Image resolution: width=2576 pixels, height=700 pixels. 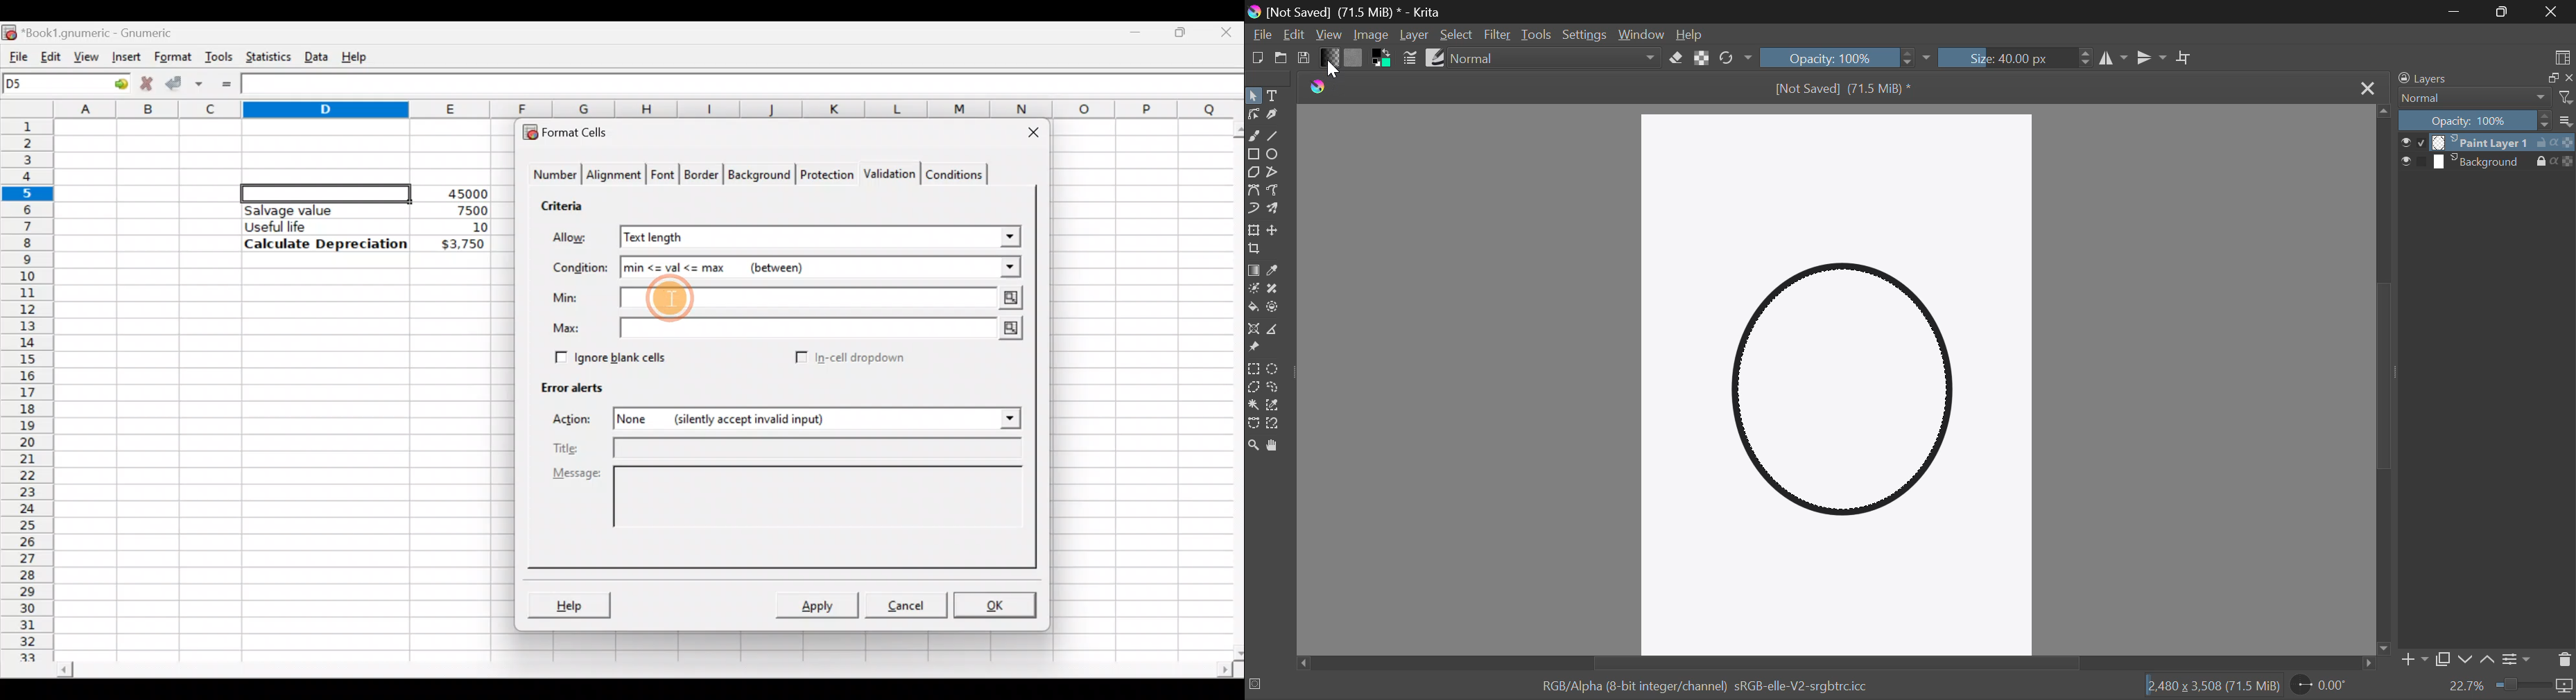 I want to click on Open, so click(x=1281, y=58).